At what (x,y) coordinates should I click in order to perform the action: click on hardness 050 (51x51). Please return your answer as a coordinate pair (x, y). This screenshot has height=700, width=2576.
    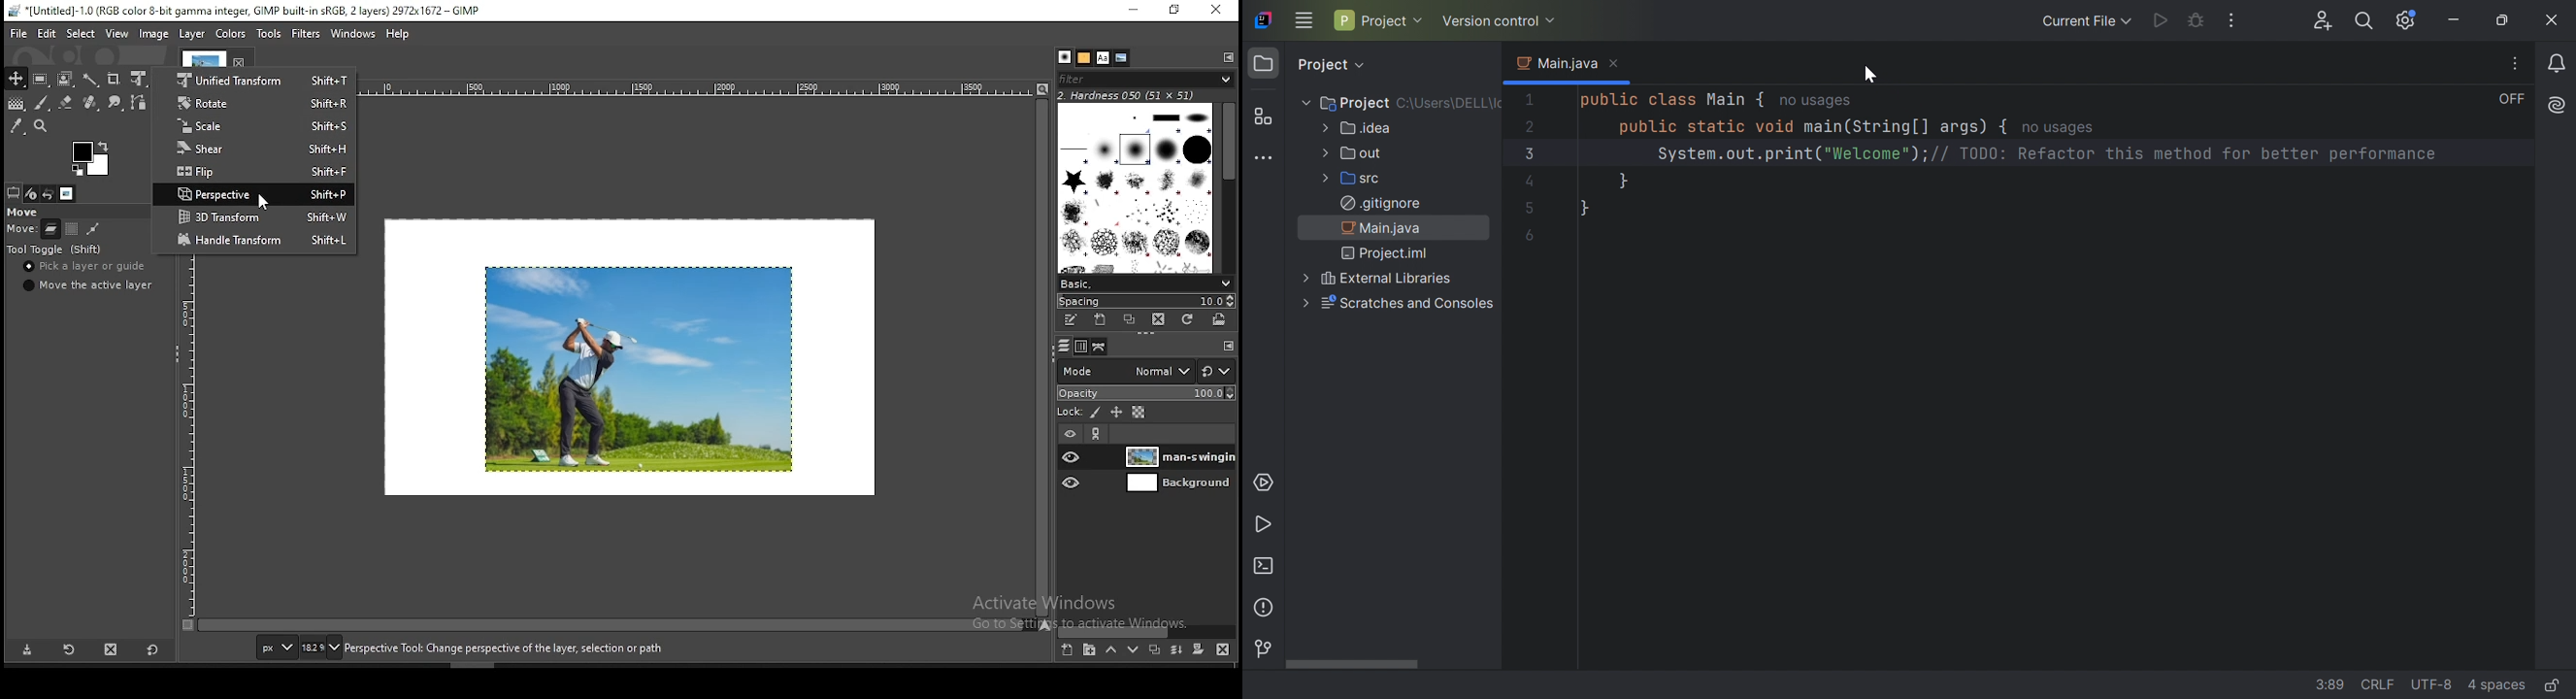
    Looking at the image, I should click on (1127, 96).